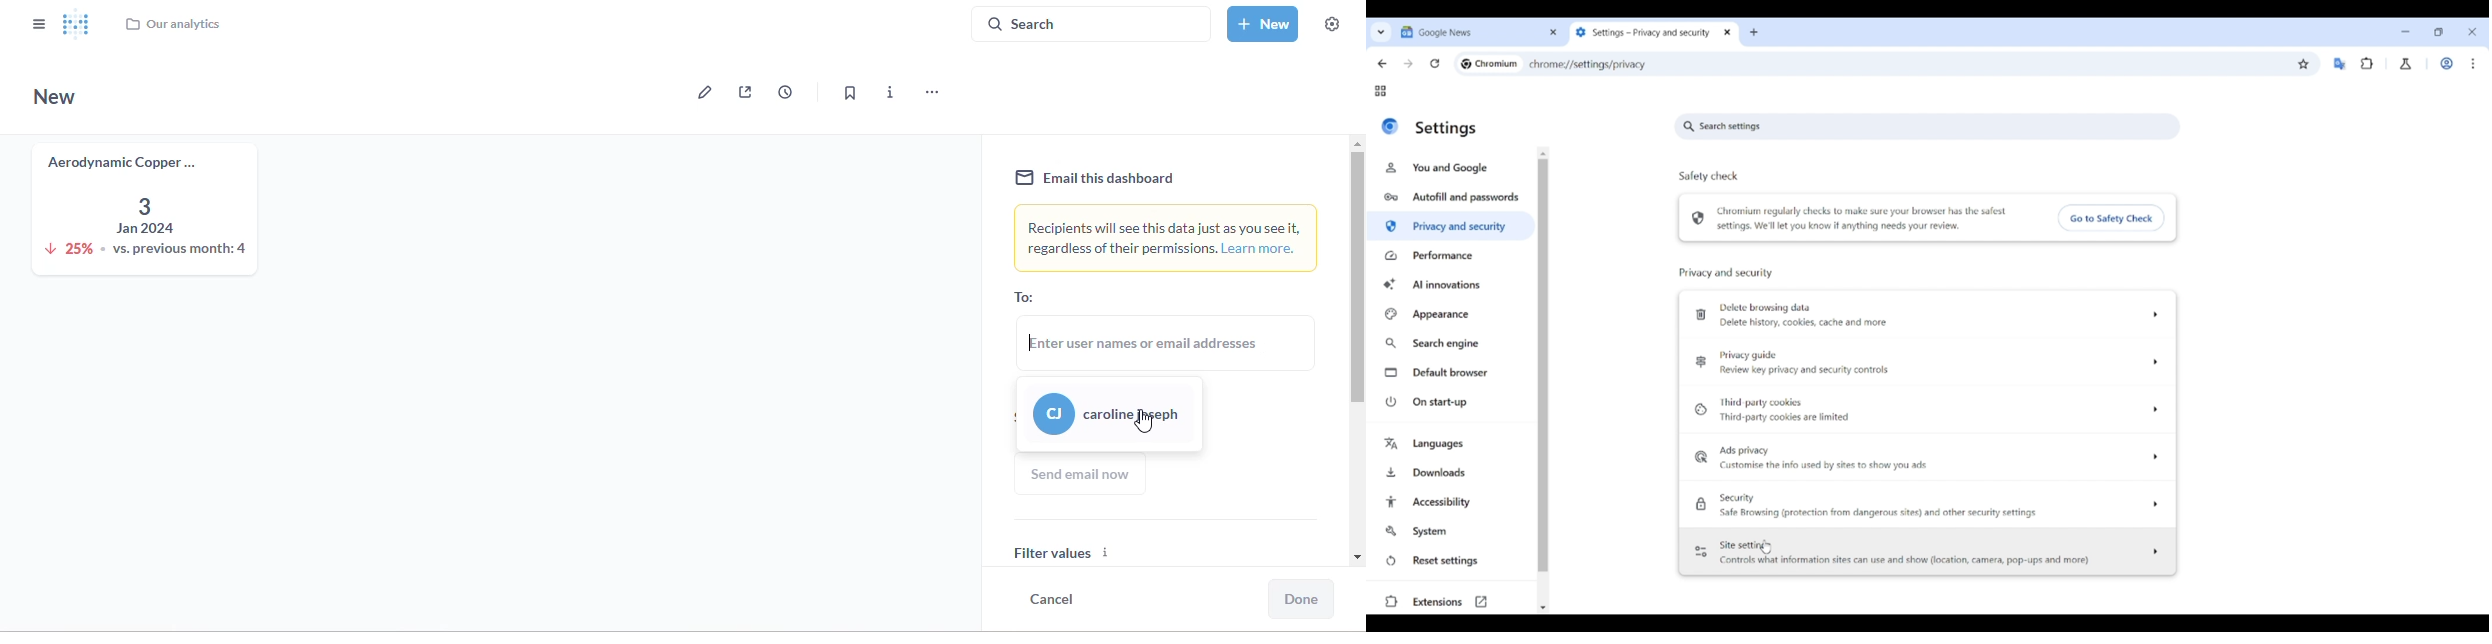 This screenshot has height=644, width=2492. Describe the element at coordinates (1263, 23) in the screenshot. I see `new` at that location.